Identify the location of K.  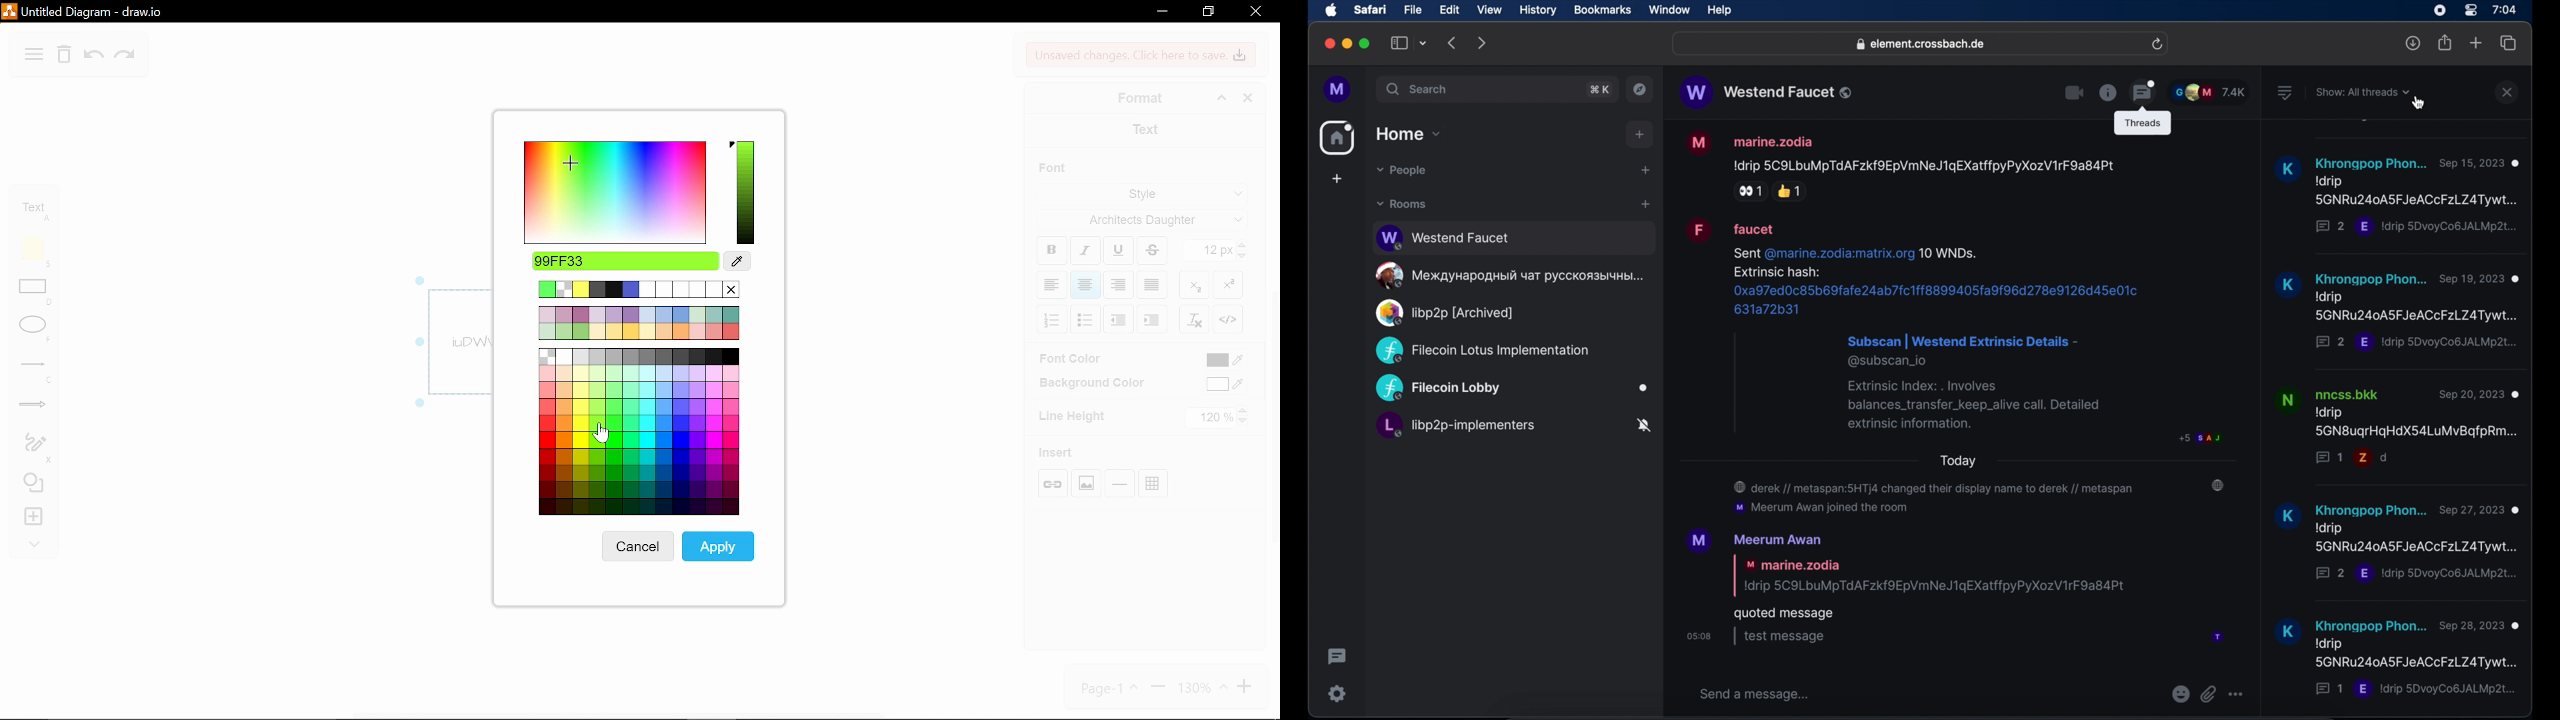
(2284, 632).